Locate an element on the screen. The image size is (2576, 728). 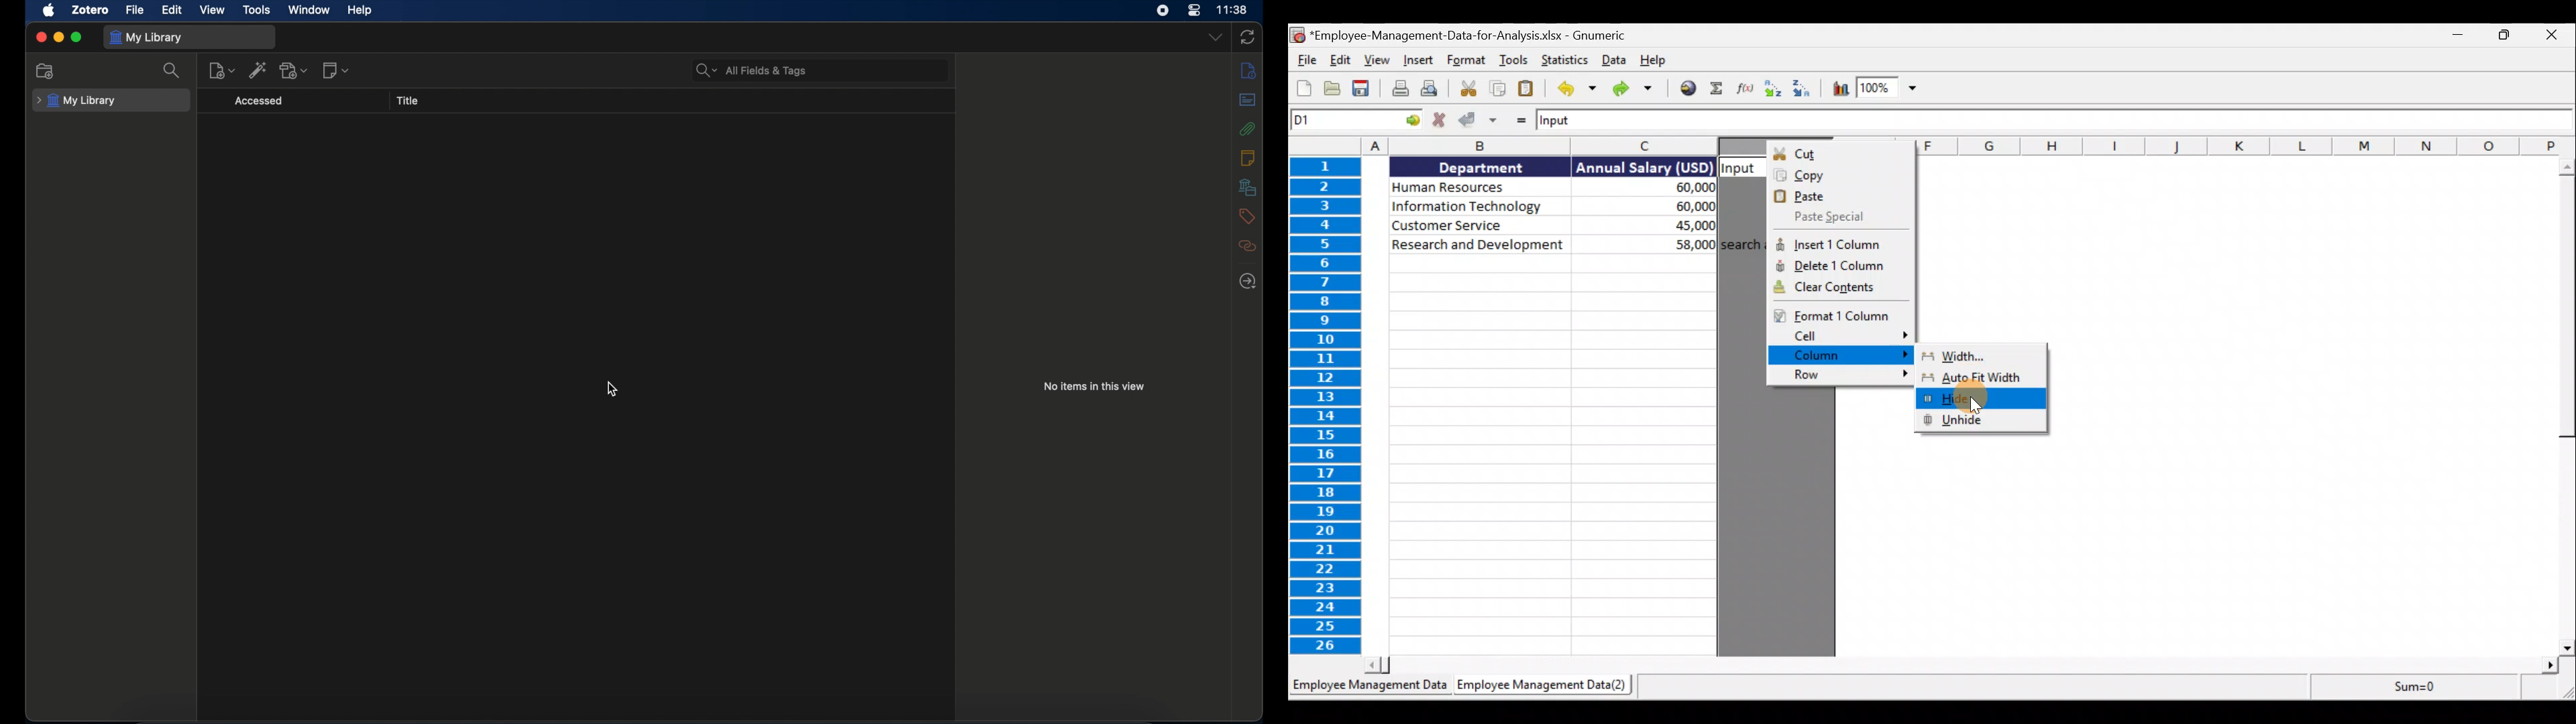
edit is located at coordinates (173, 10).